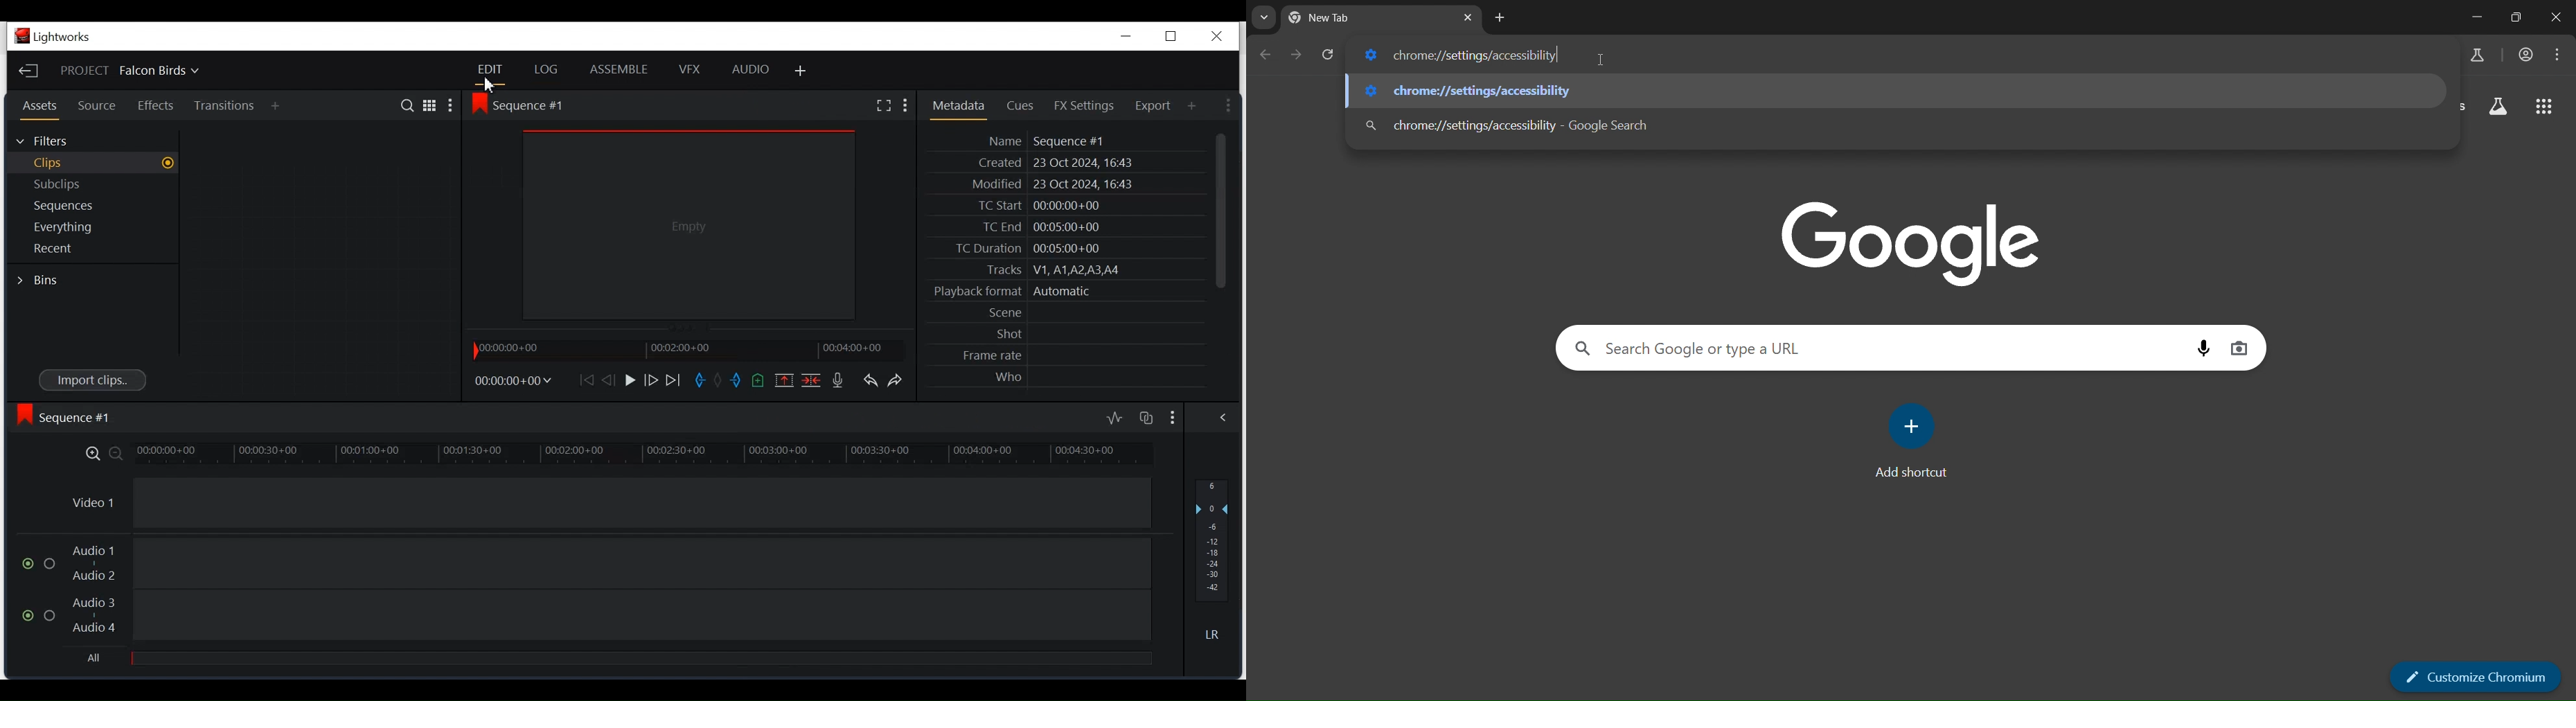 The image size is (2576, 728). I want to click on Sequence view, so click(71, 415).